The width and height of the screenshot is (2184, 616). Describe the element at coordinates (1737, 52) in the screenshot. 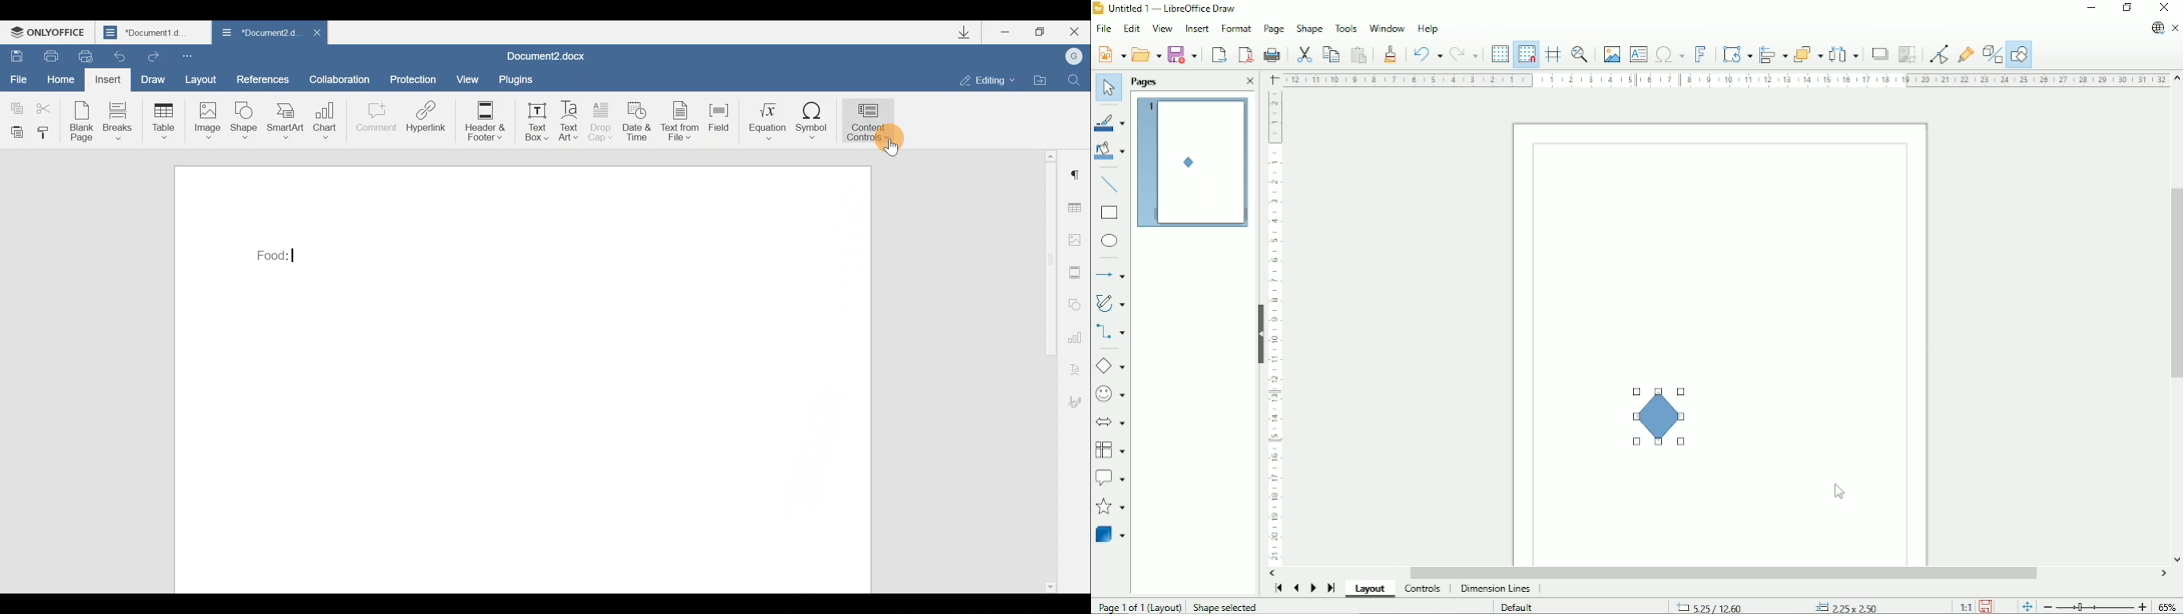

I see `Transformation` at that location.